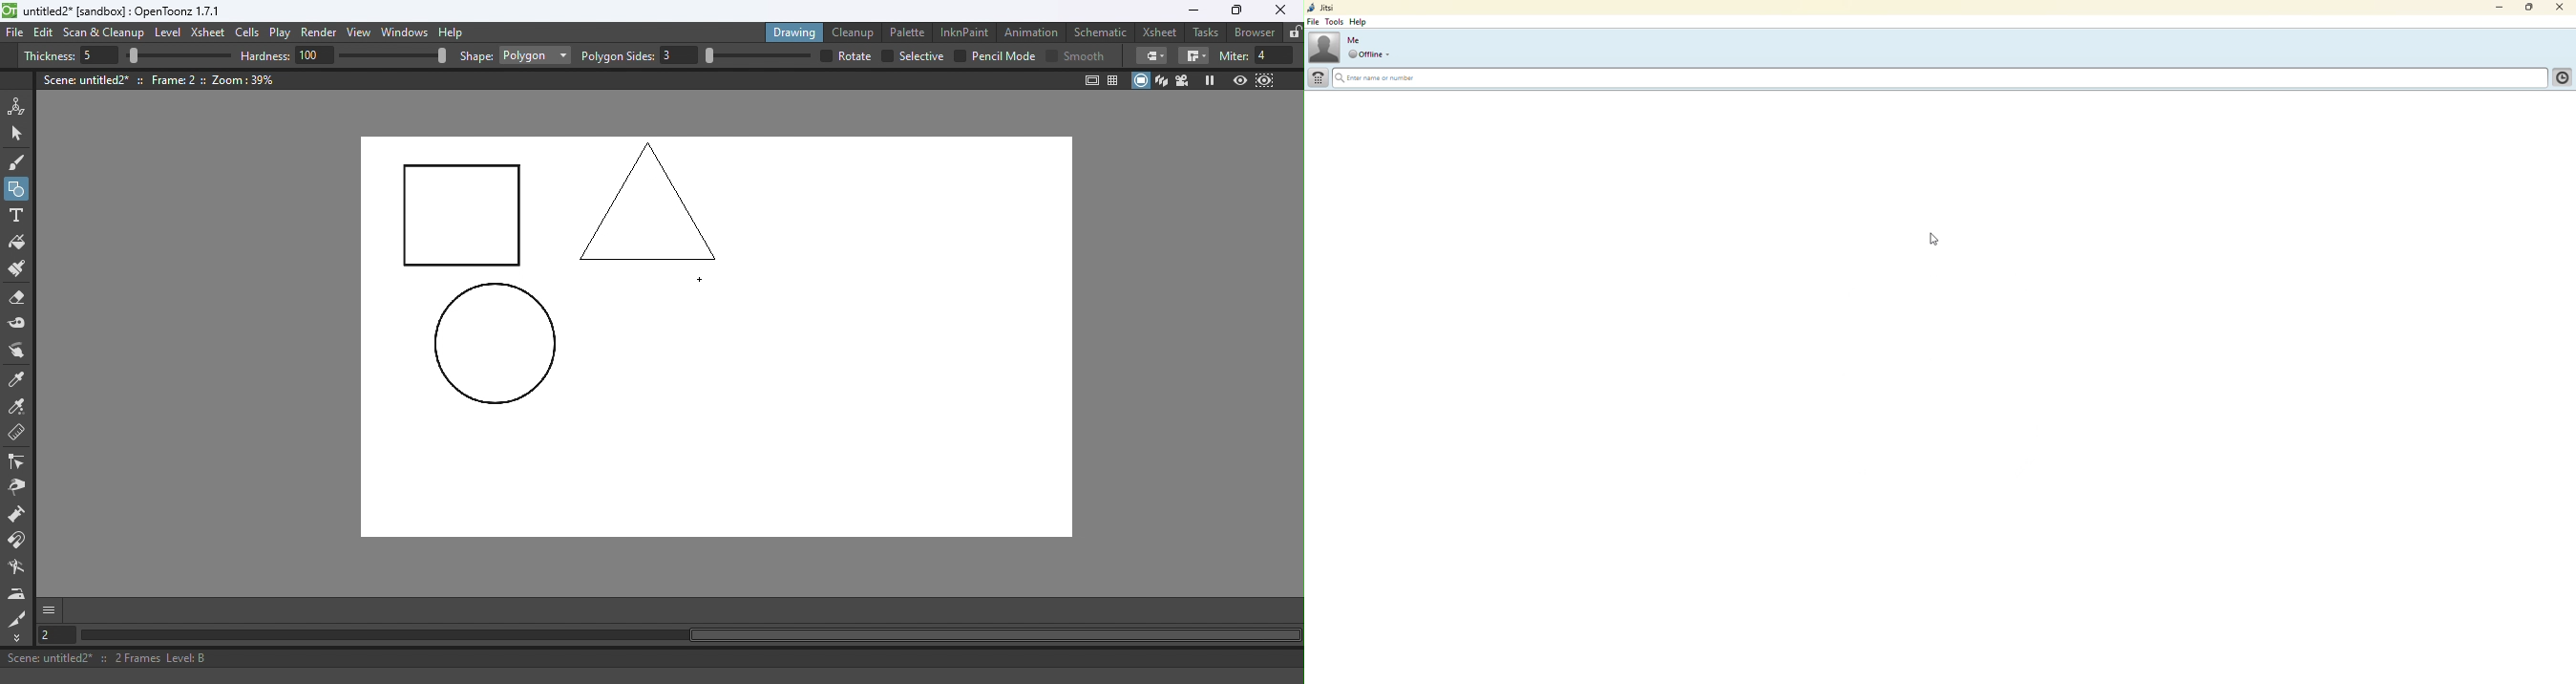 This screenshot has width=2576, height=700. What do you see at coordinates (757, 55) in the screenshot?
I see `slider` at bounding box center [757, 55].